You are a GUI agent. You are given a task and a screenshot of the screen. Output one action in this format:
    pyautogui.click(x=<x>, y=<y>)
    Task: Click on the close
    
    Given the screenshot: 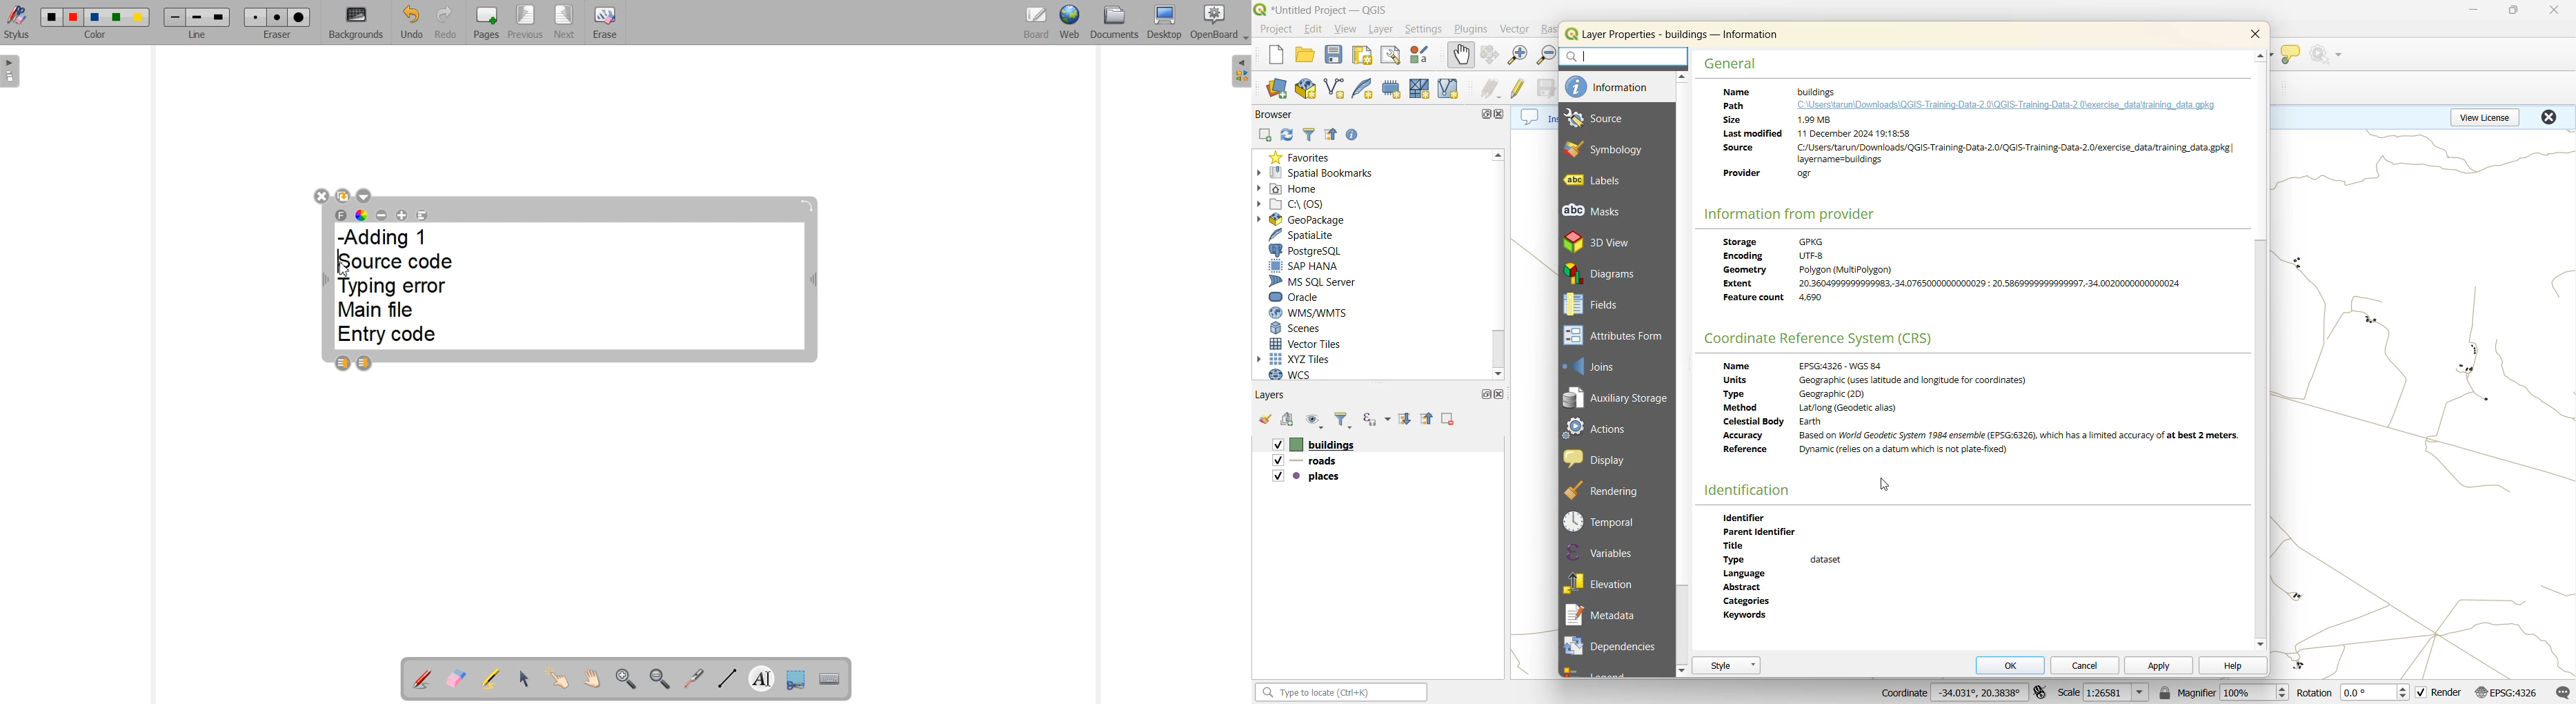 What is the action you would take?
    pyautogui.click(x=1498, y=113)
    